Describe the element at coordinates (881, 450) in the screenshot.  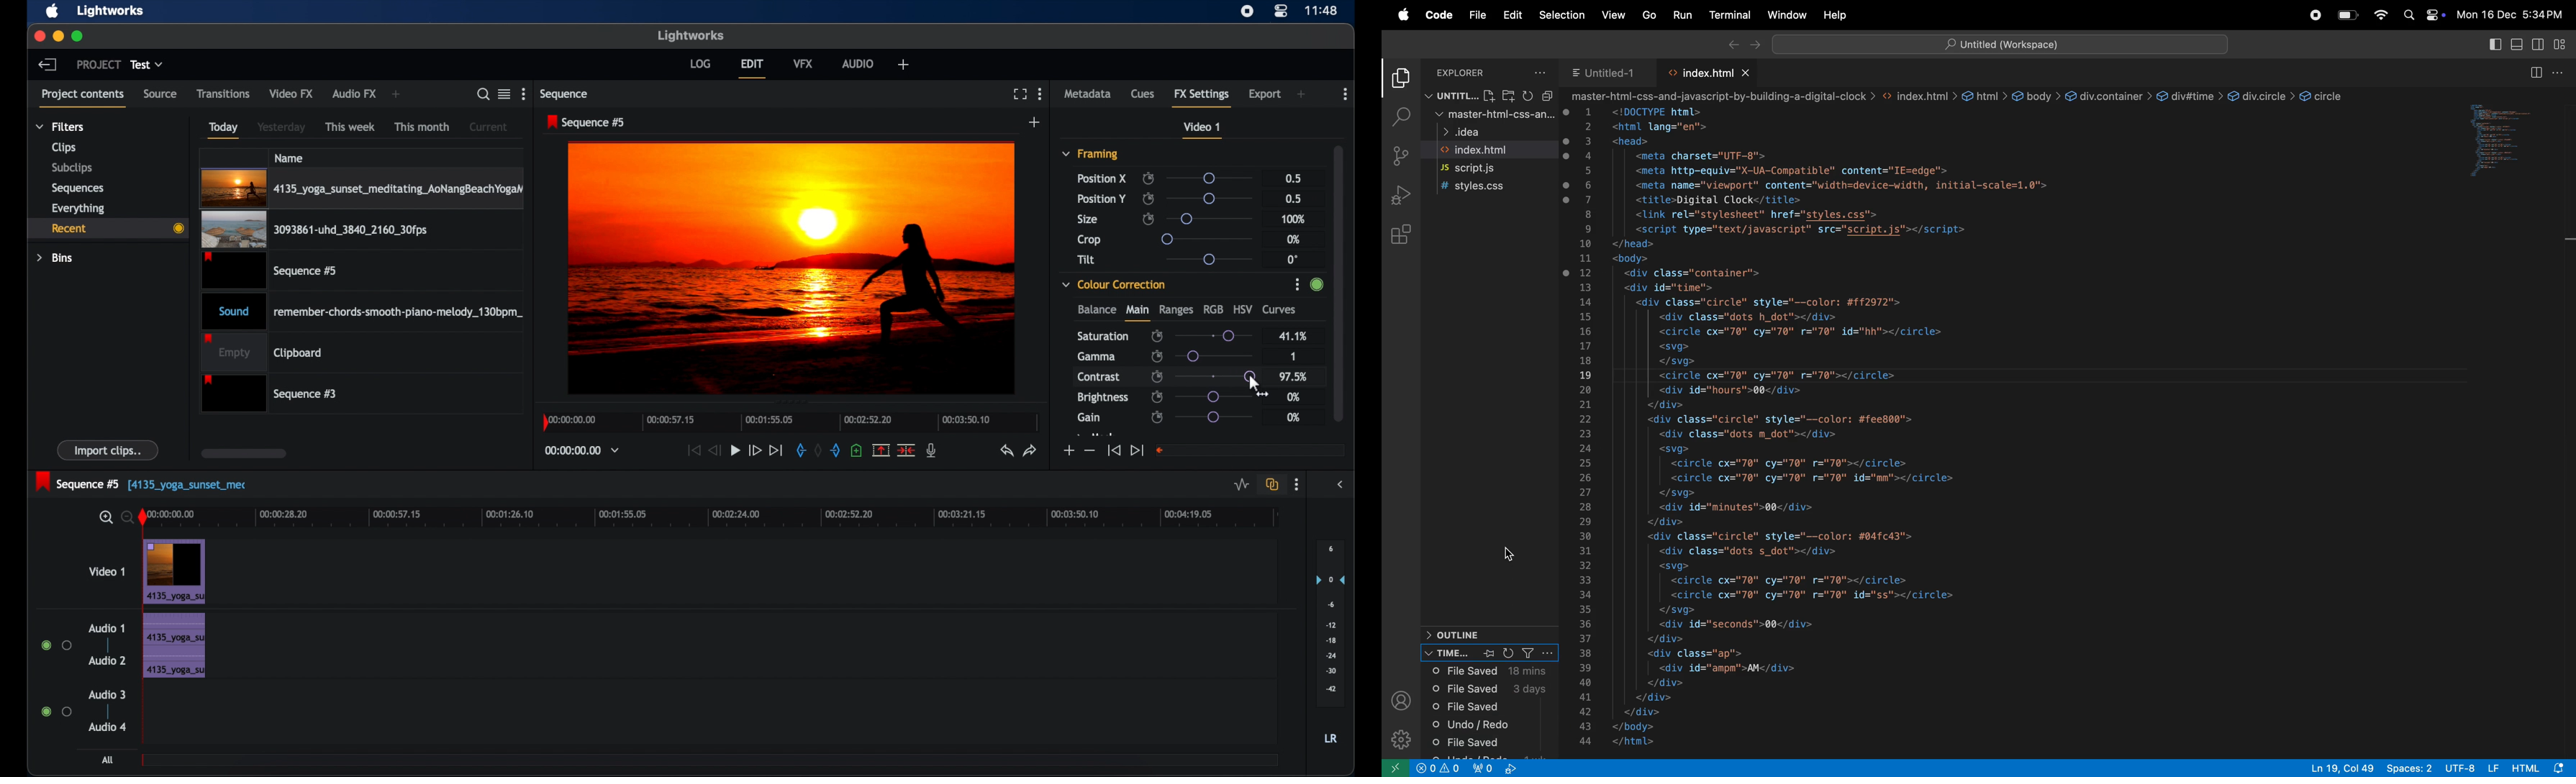
I see `split` at that location.